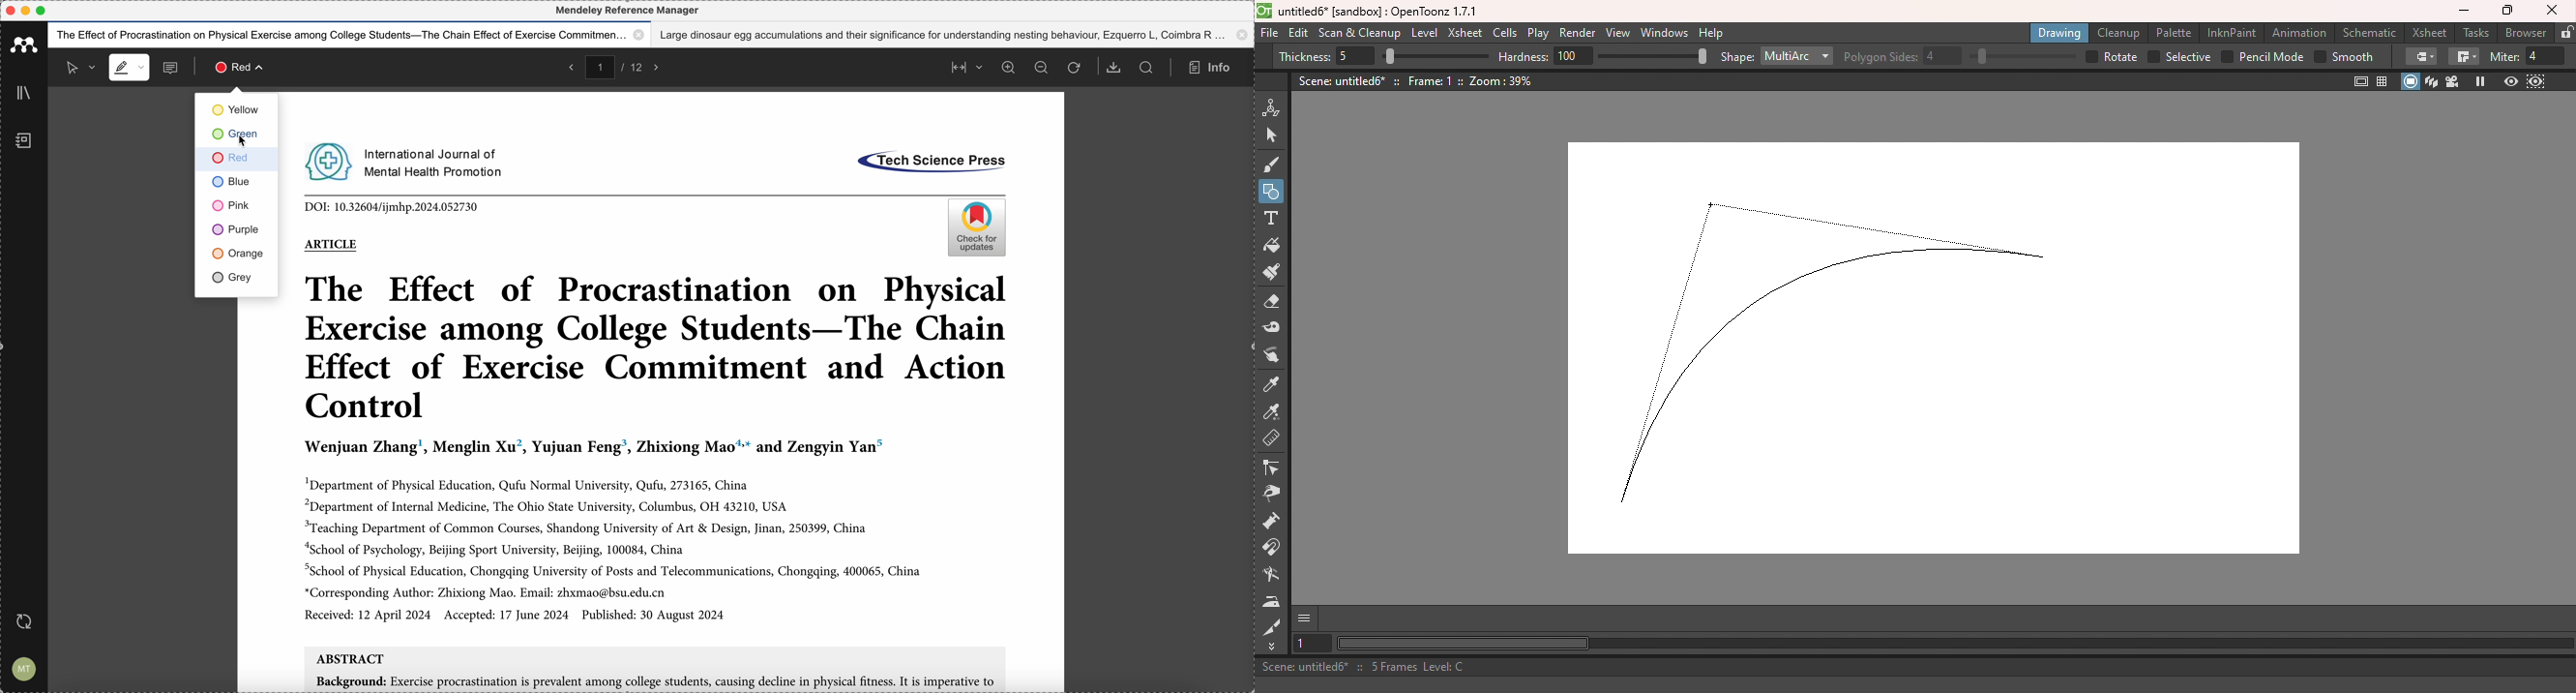  What do you see at coordinates (956, 35) in the screenshot?
I see `Large dinosaur egg accumulations and their significance for understanding nesting behaviour, Ezquerro` at bounding box center [956, 35].